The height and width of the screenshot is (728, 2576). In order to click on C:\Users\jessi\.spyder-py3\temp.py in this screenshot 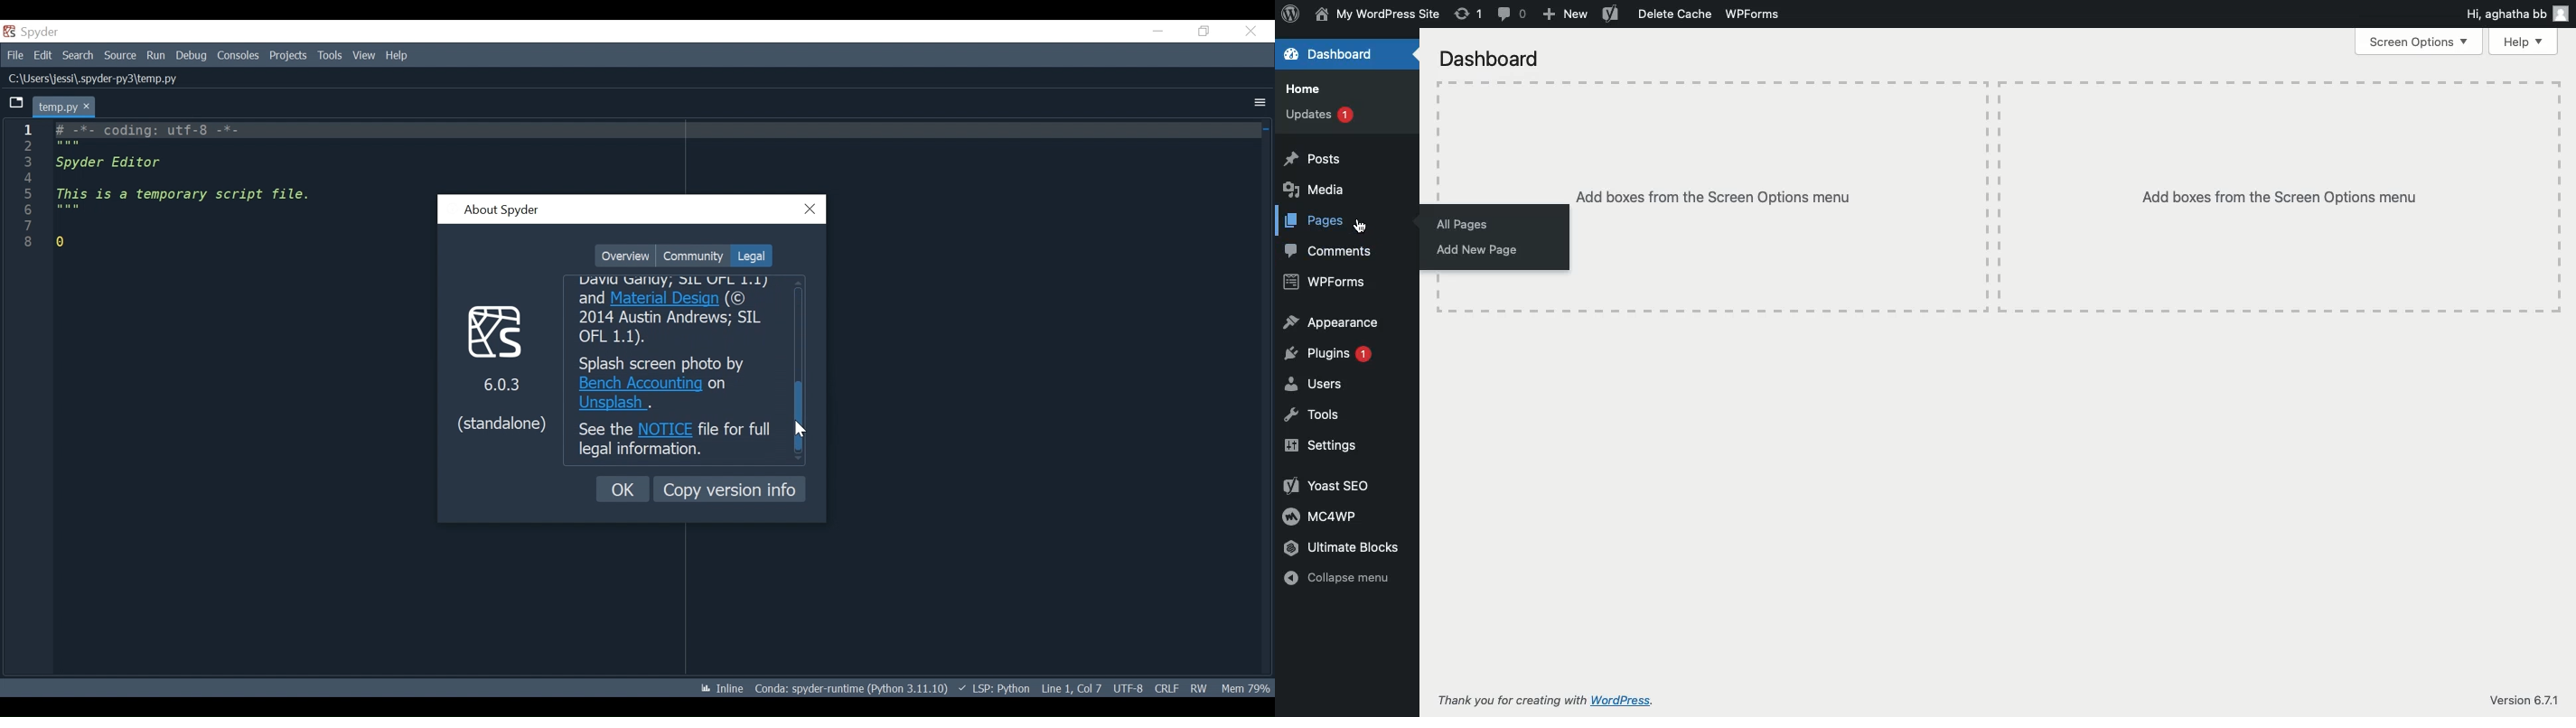, I will do `click(114, 79)`.